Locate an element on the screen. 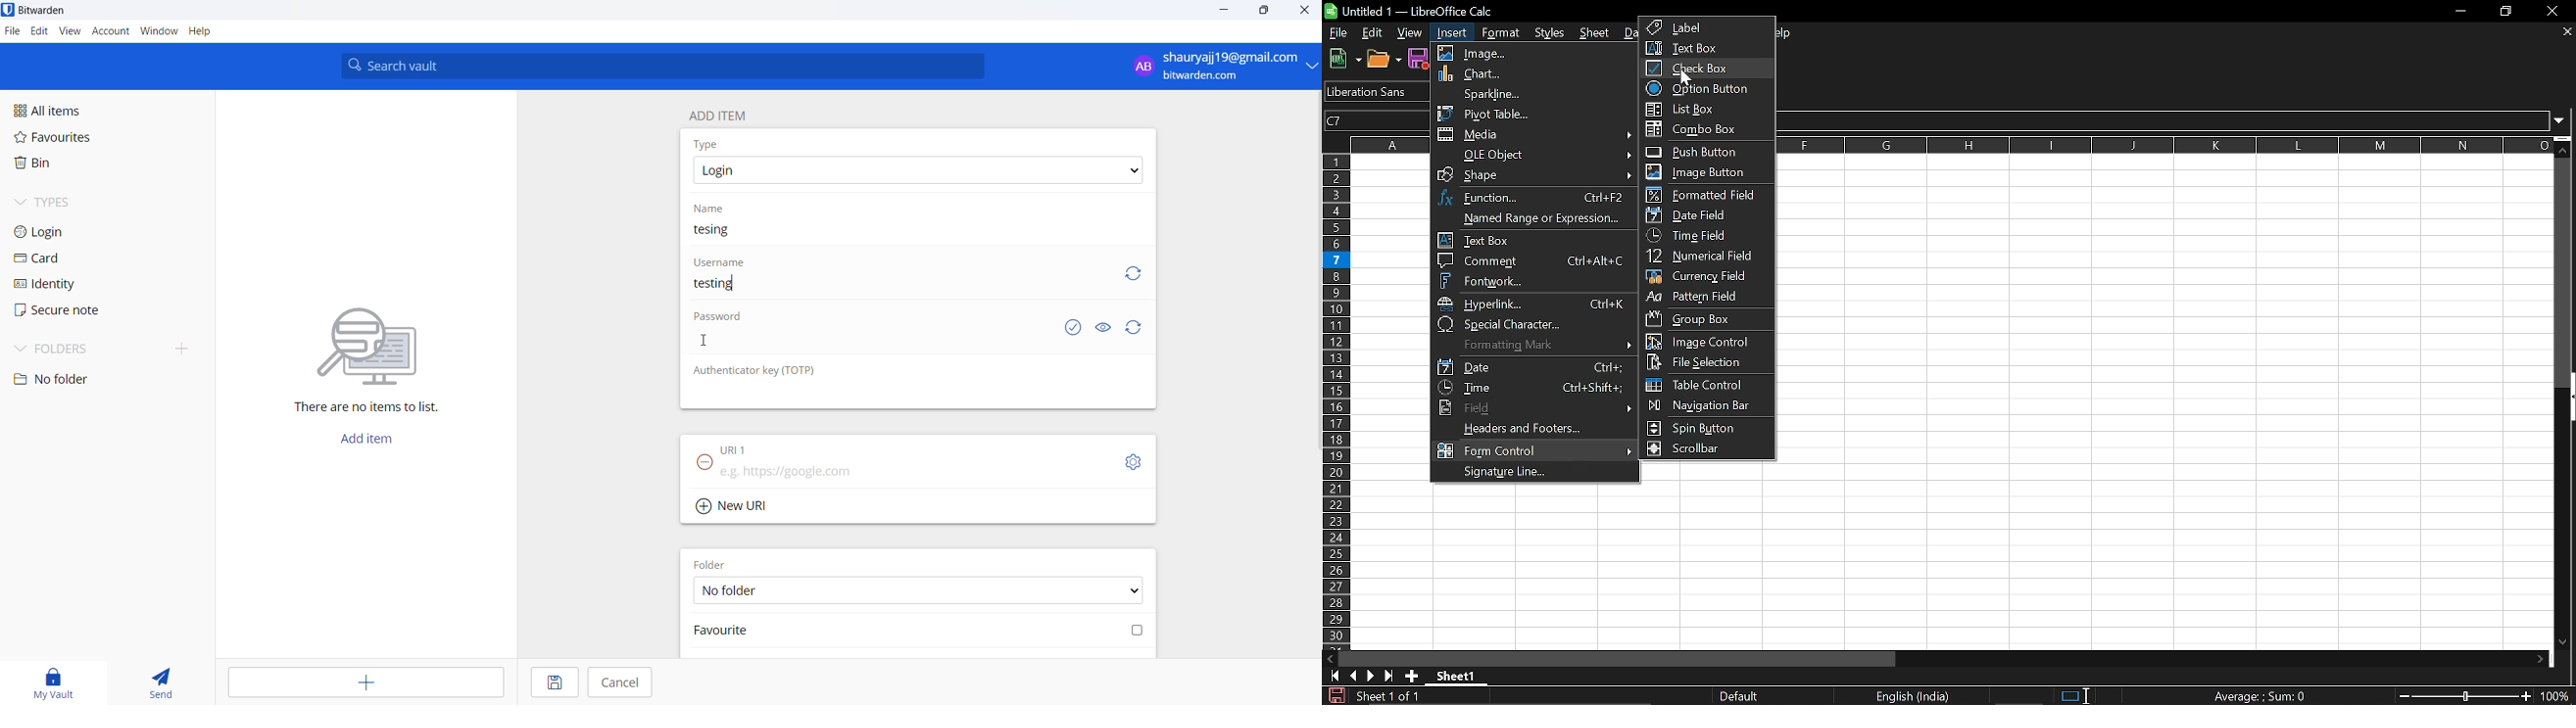  Function is located at coordinates (1535, 198).